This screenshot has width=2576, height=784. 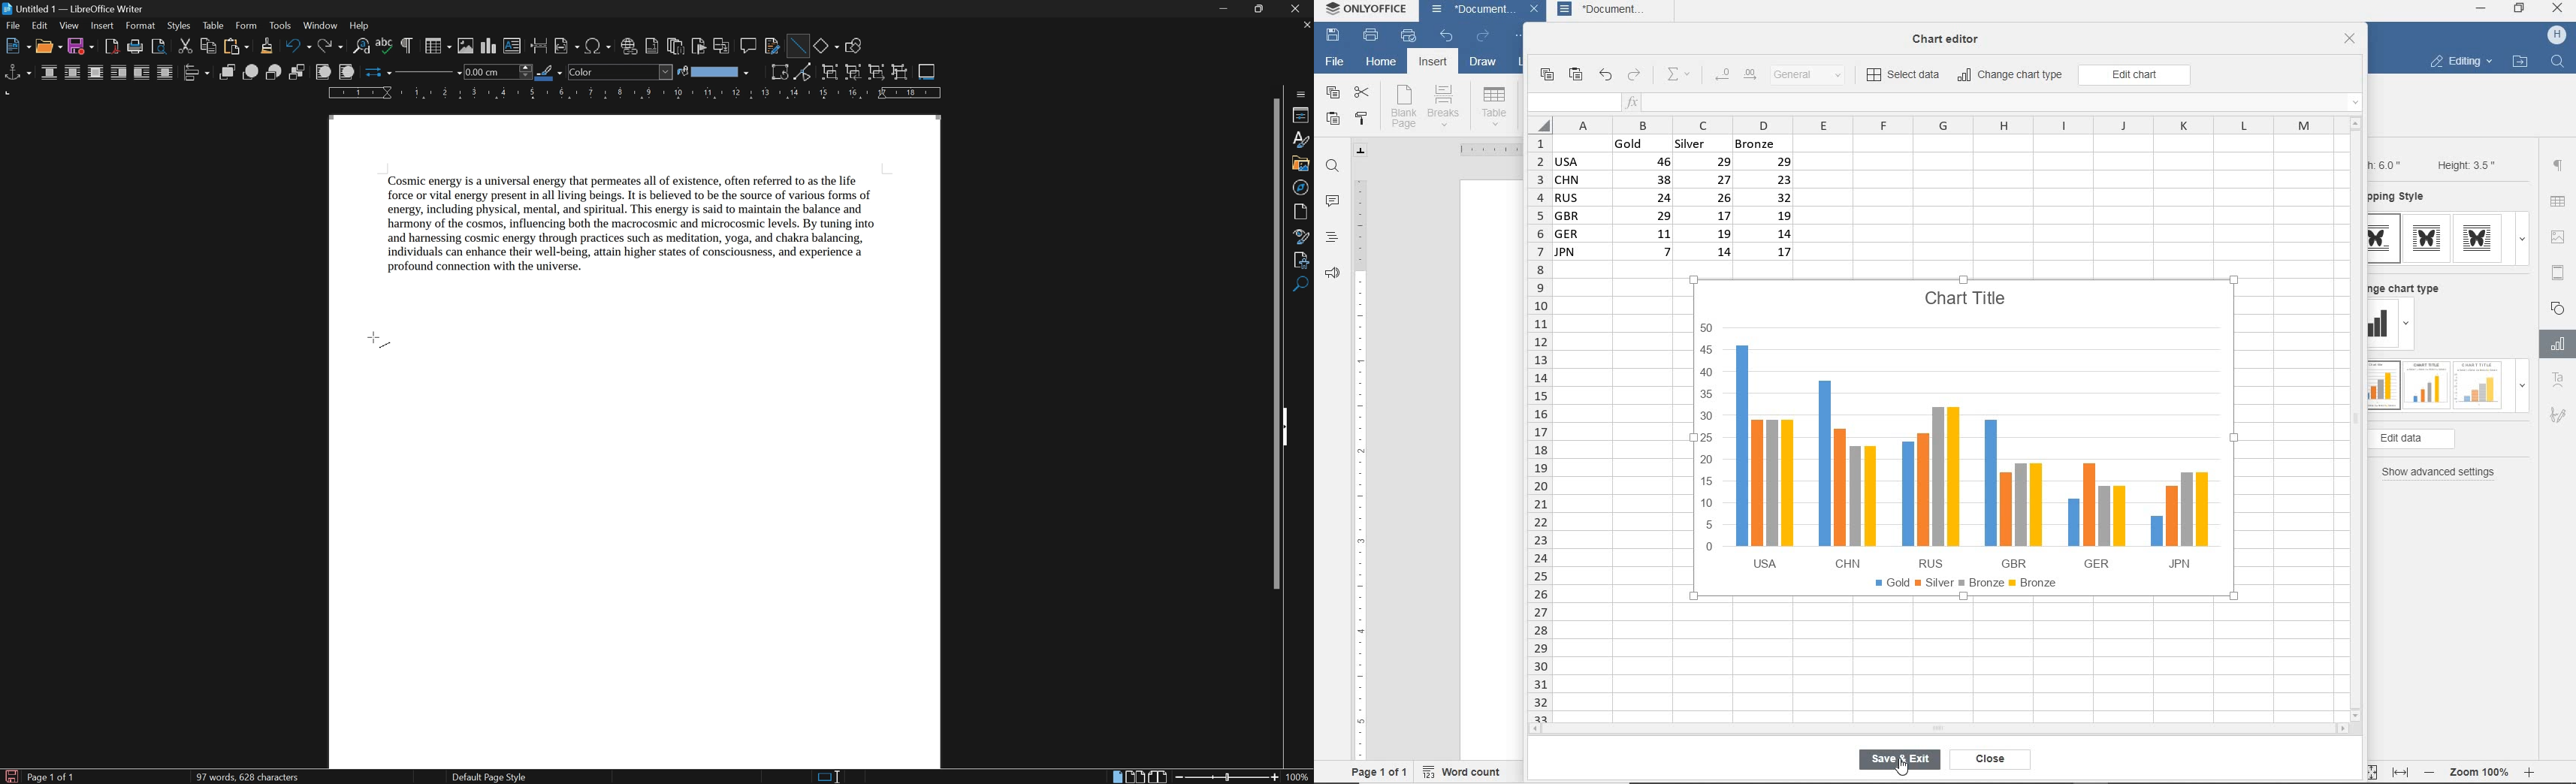 I want to click on ruler, so click(x=634, y=93).